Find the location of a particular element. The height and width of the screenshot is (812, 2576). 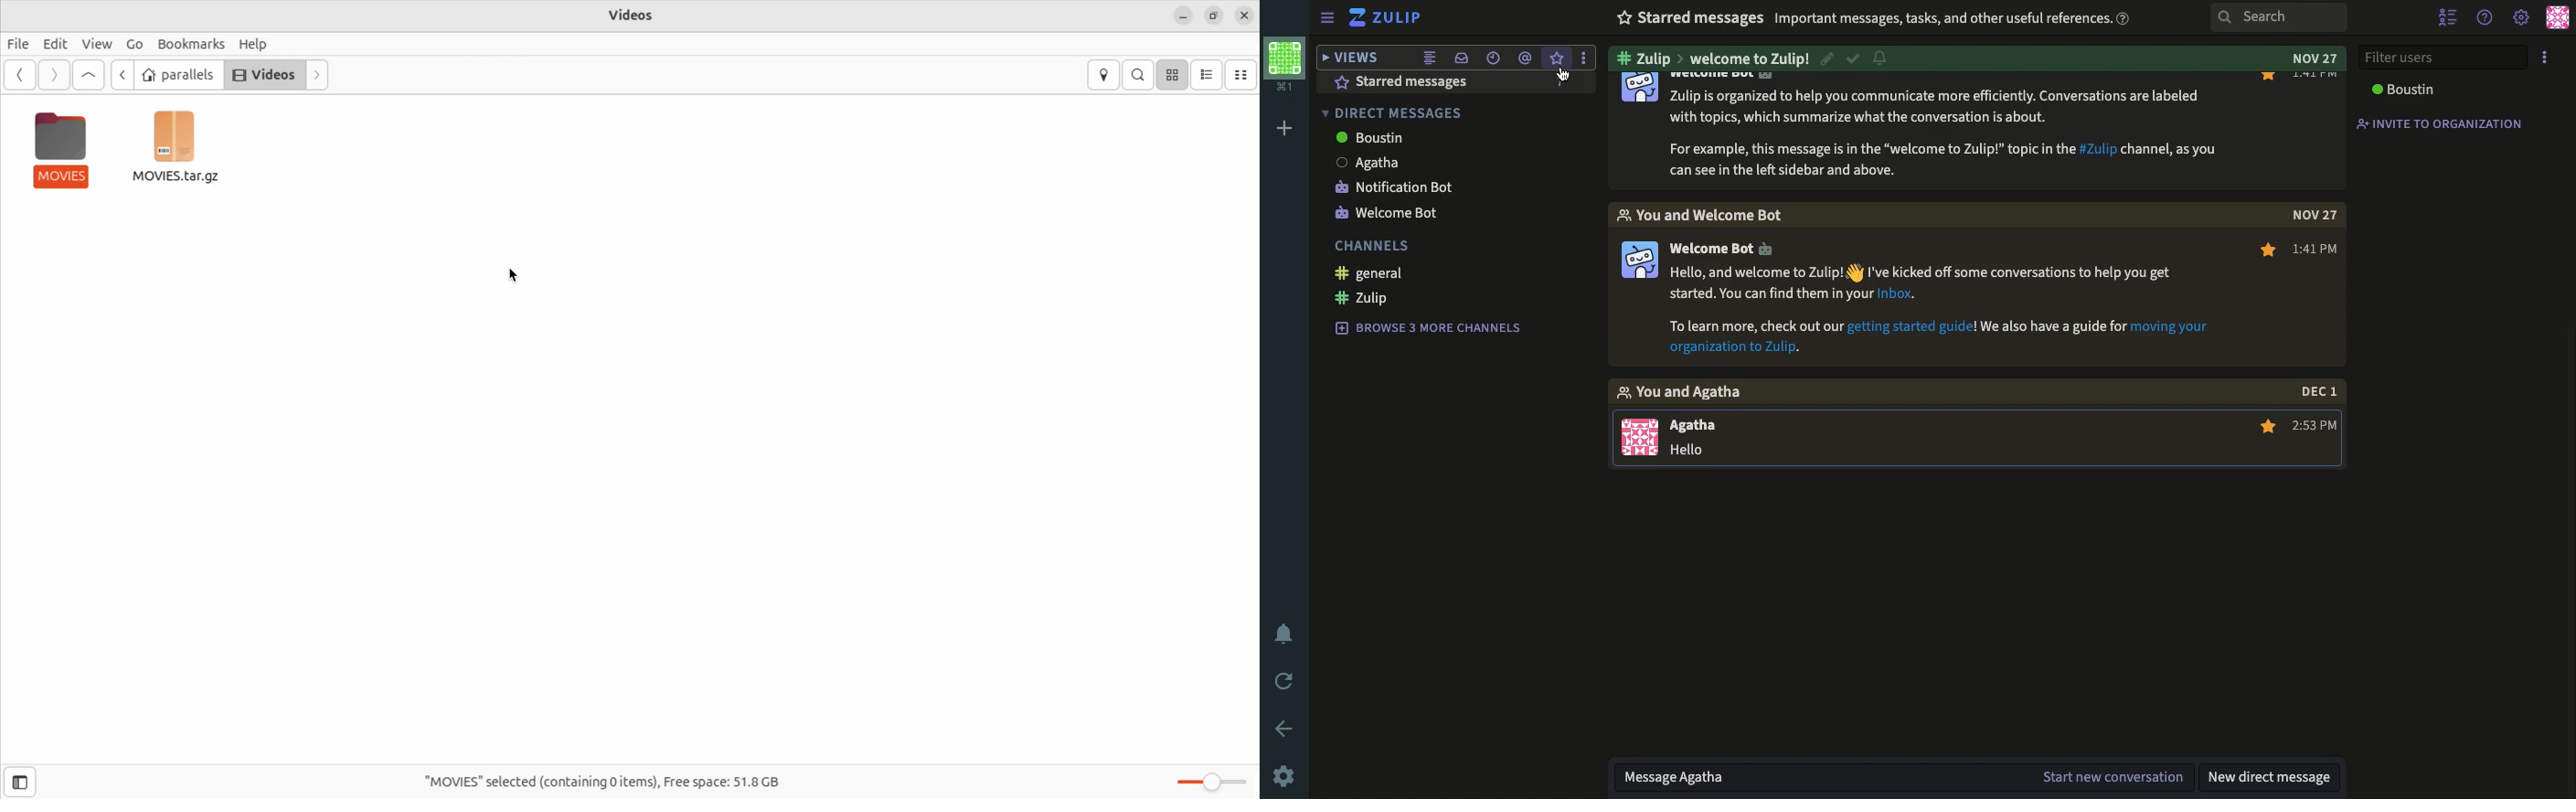

Yr Starred messages Important messages, tasks, and other useful references. is located at coordinates (1870, 17).